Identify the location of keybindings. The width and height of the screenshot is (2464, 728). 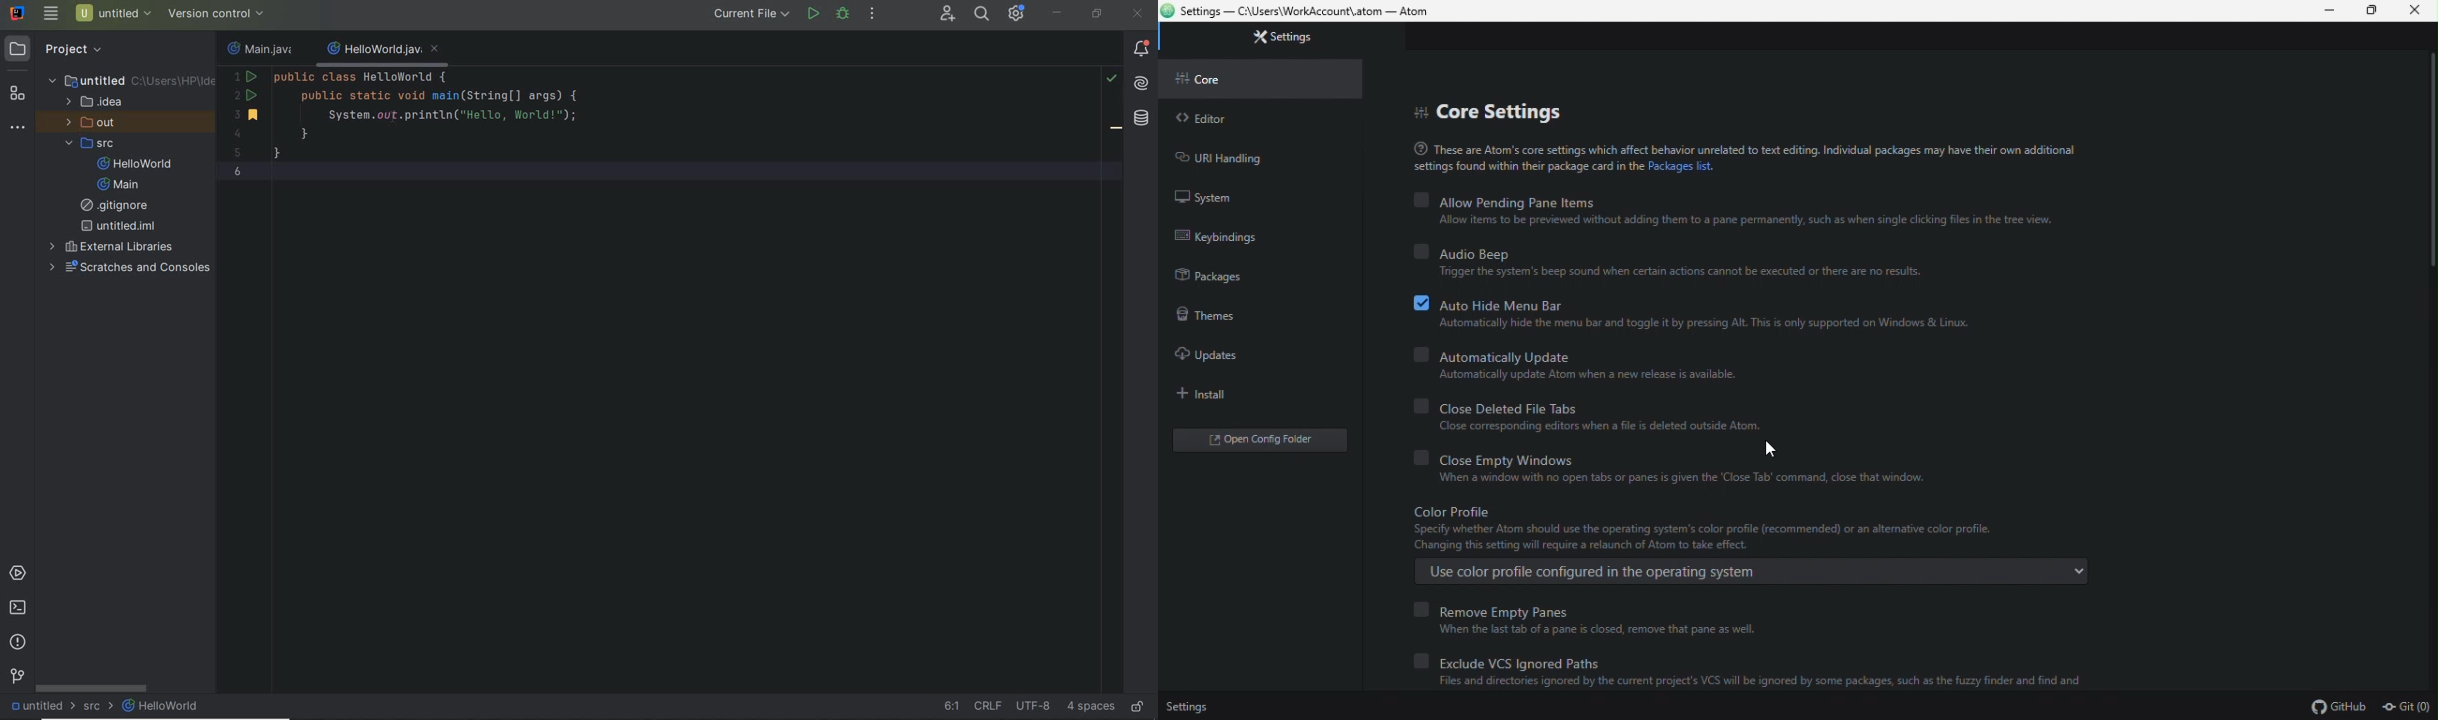
(1256, 237).